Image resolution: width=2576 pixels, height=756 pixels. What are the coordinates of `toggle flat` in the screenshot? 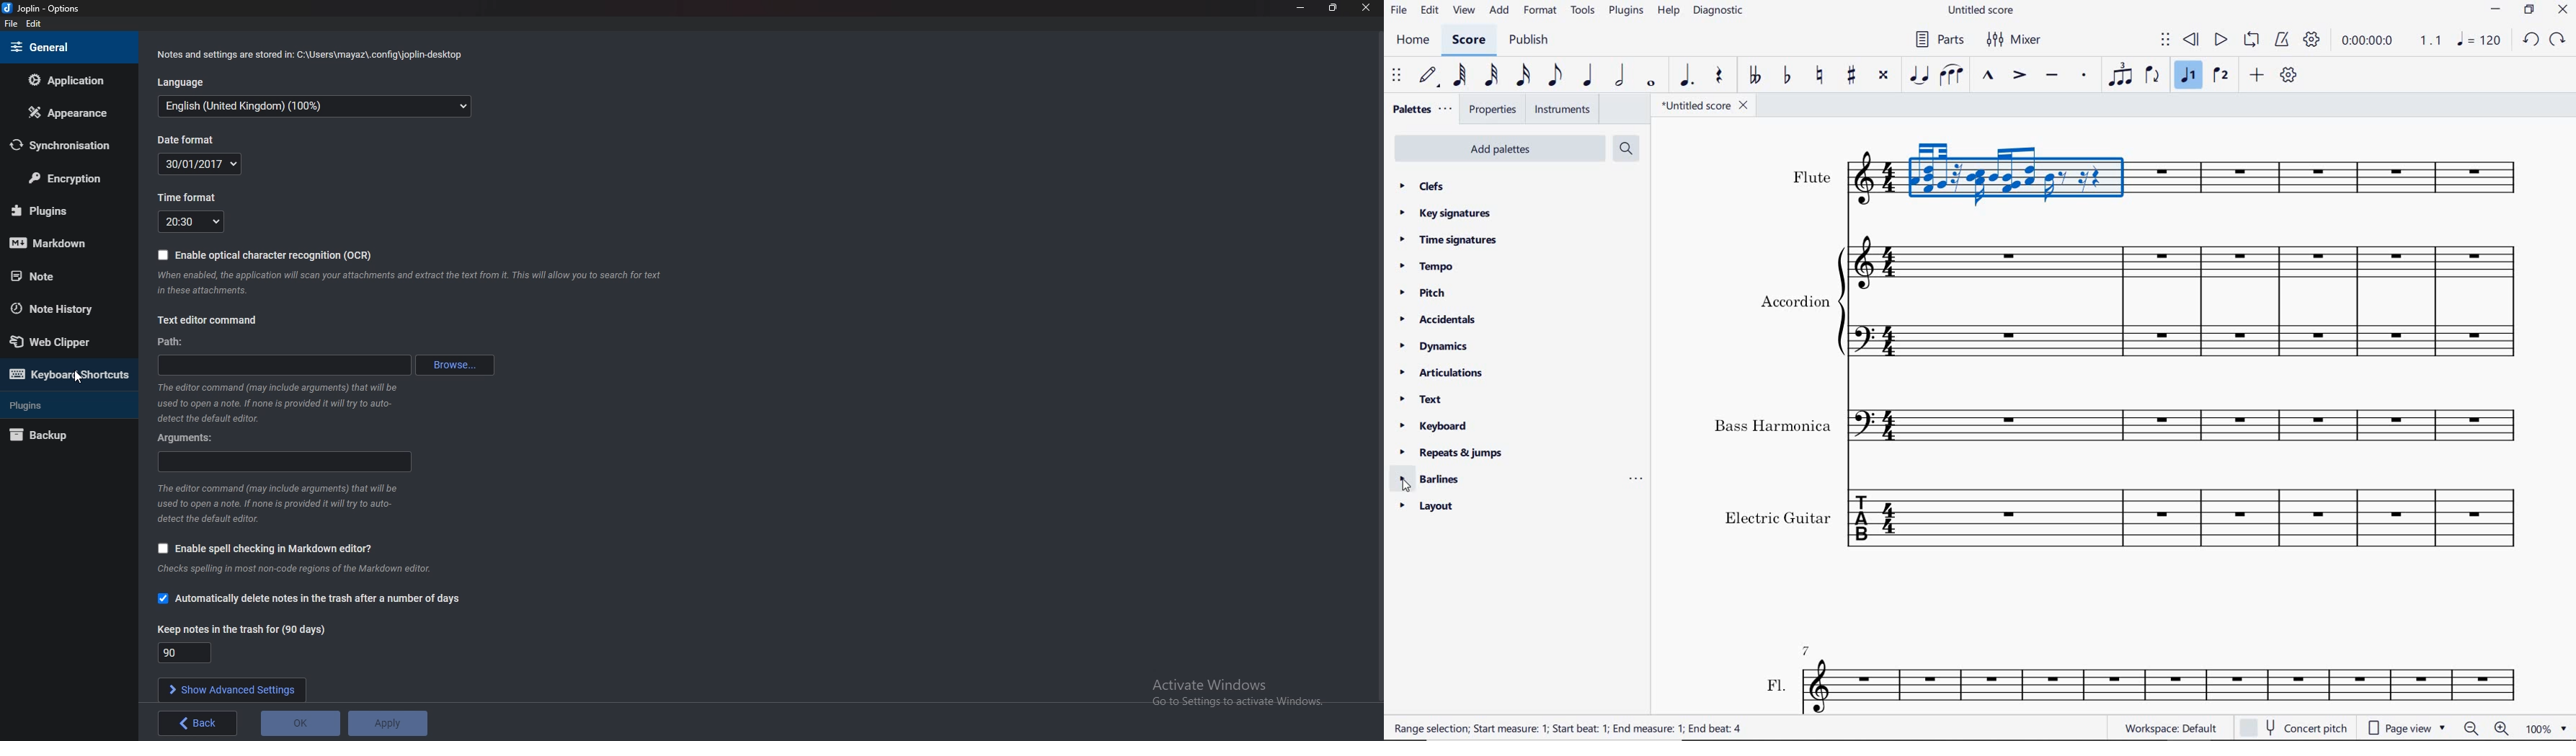 It's located at (1787, 76).